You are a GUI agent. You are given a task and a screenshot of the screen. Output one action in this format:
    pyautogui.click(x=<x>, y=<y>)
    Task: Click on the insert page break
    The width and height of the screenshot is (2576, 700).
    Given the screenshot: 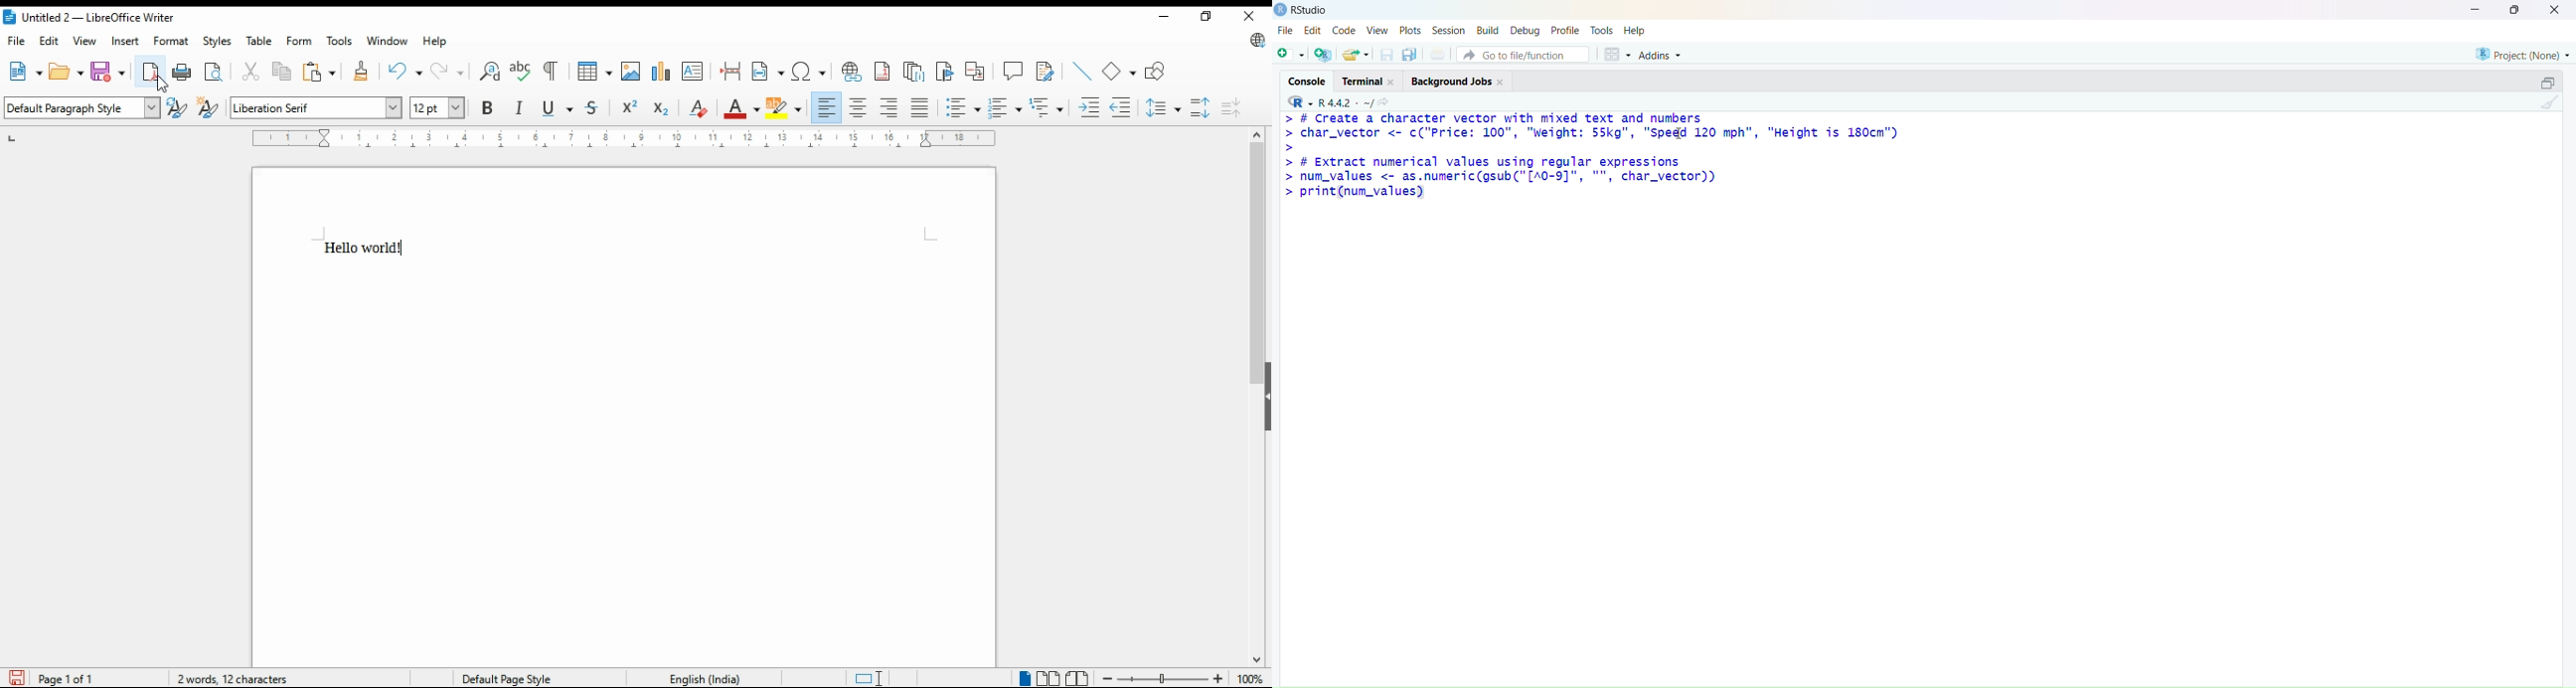 What is the action you would take?
    pyautogui.click(x=730, y=74)
    